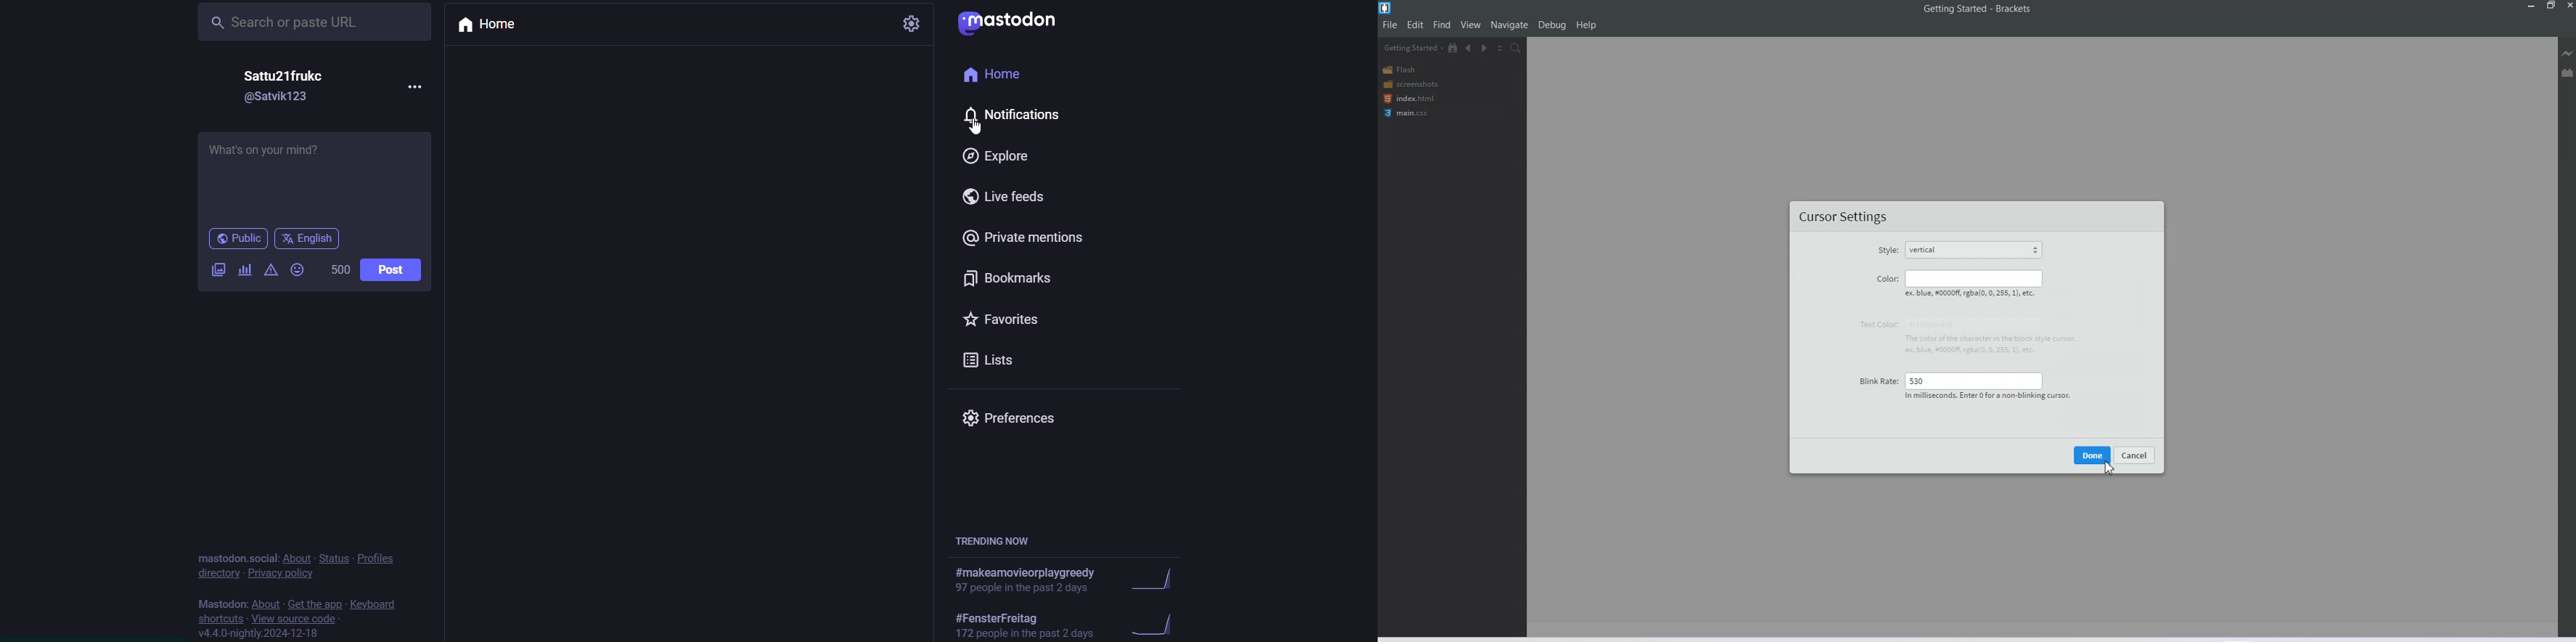  Describe the element at coordinates (1017, 317) in the screenshot. I see `Favorites` at that location.